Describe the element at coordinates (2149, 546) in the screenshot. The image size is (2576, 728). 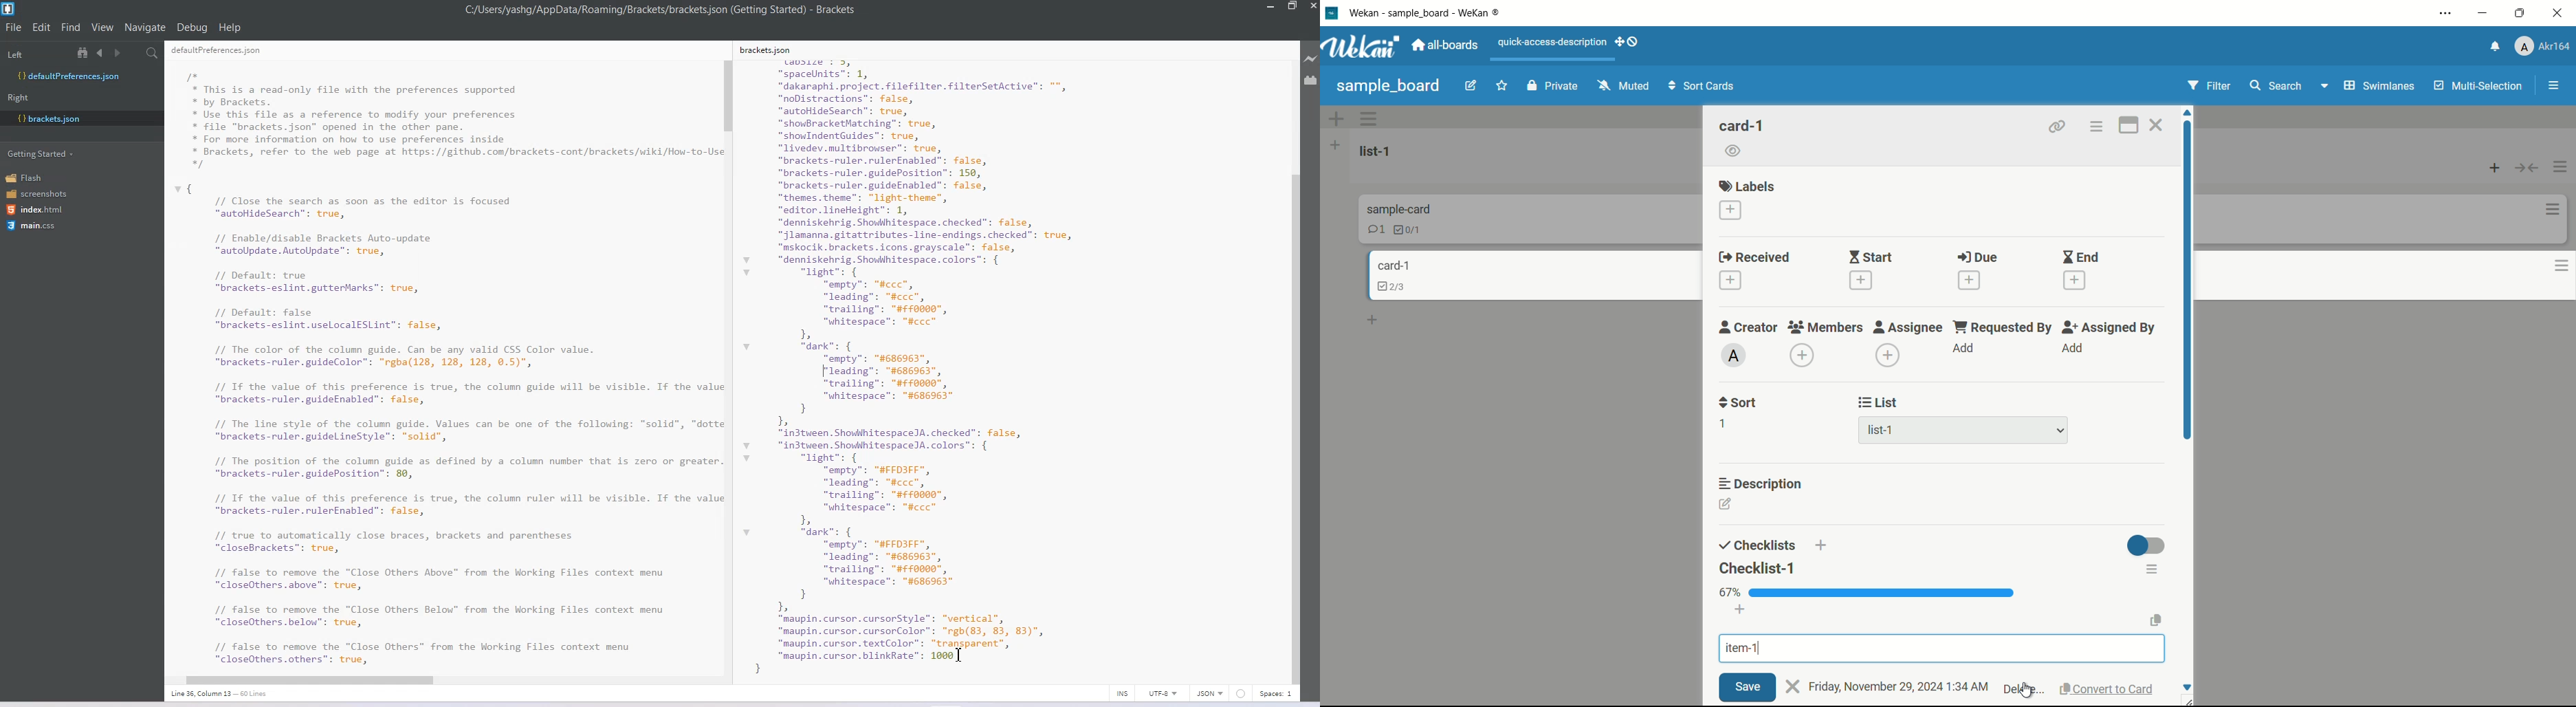
I see `toggle button` at that location.